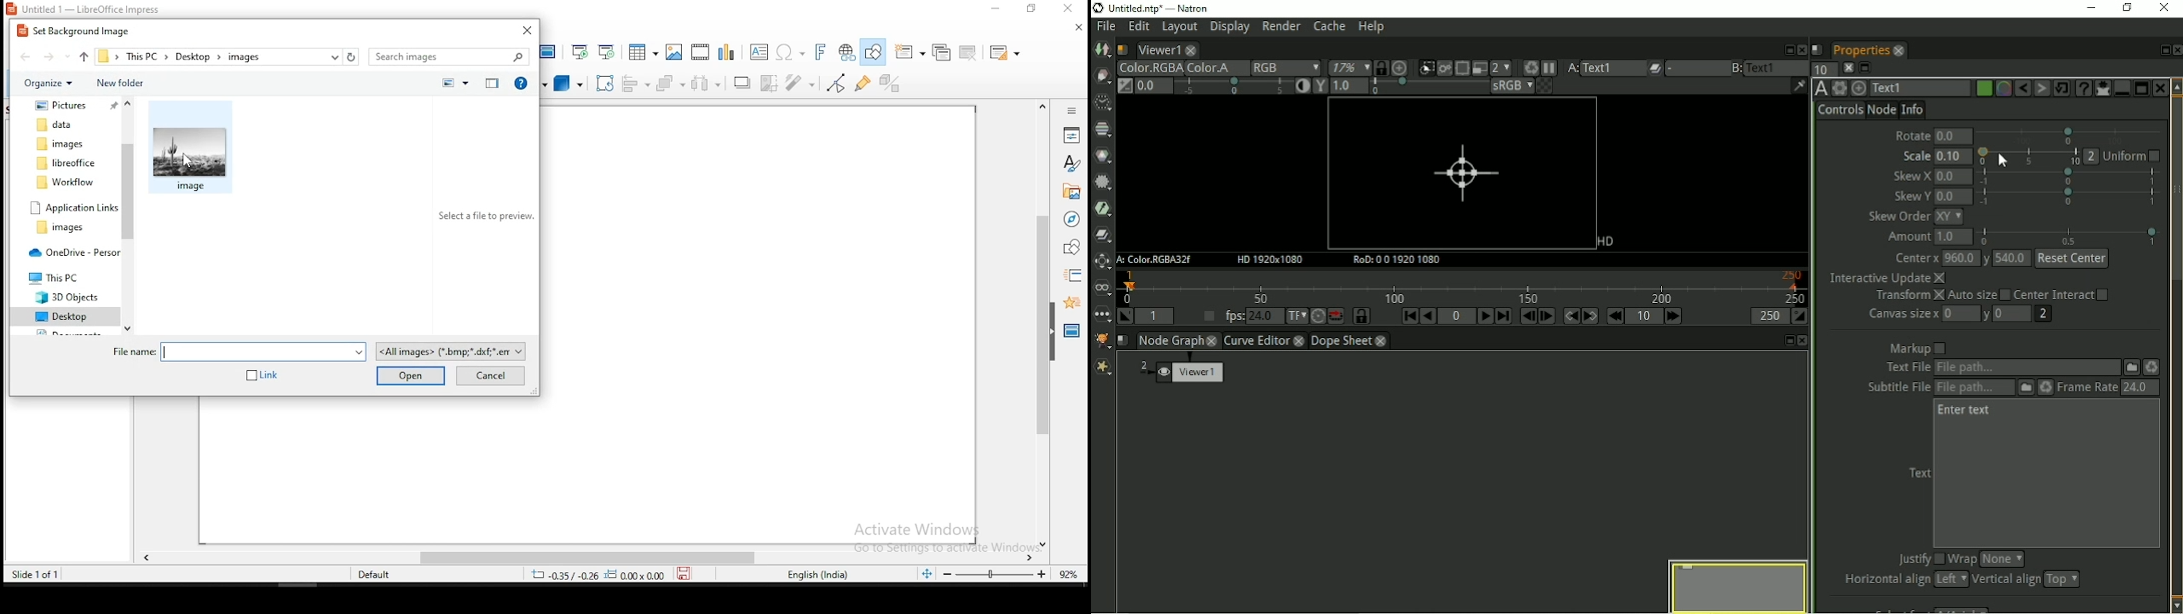  Describe the element at coordinates (729, 53) in the screenshot. I see `charts` at that location.